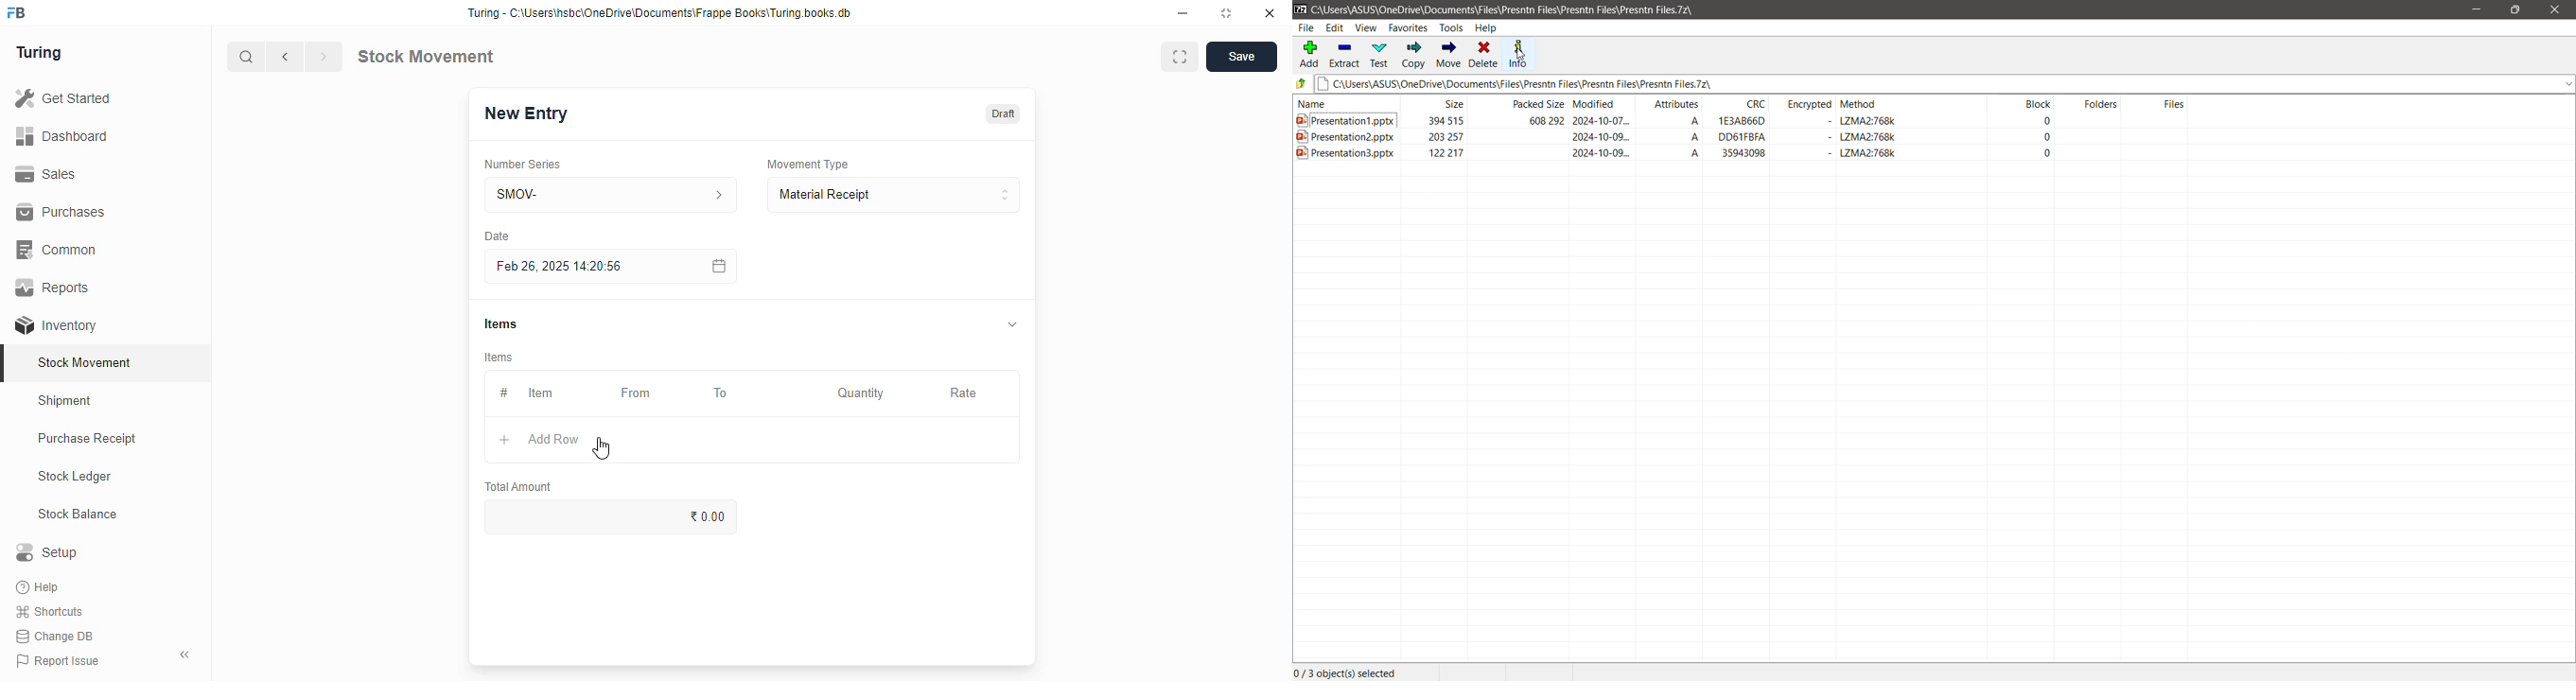  What do you see at coordinates (1225, 13) in the screenshot?
I see `toggle maximize` at bounding box center [1225, 13].